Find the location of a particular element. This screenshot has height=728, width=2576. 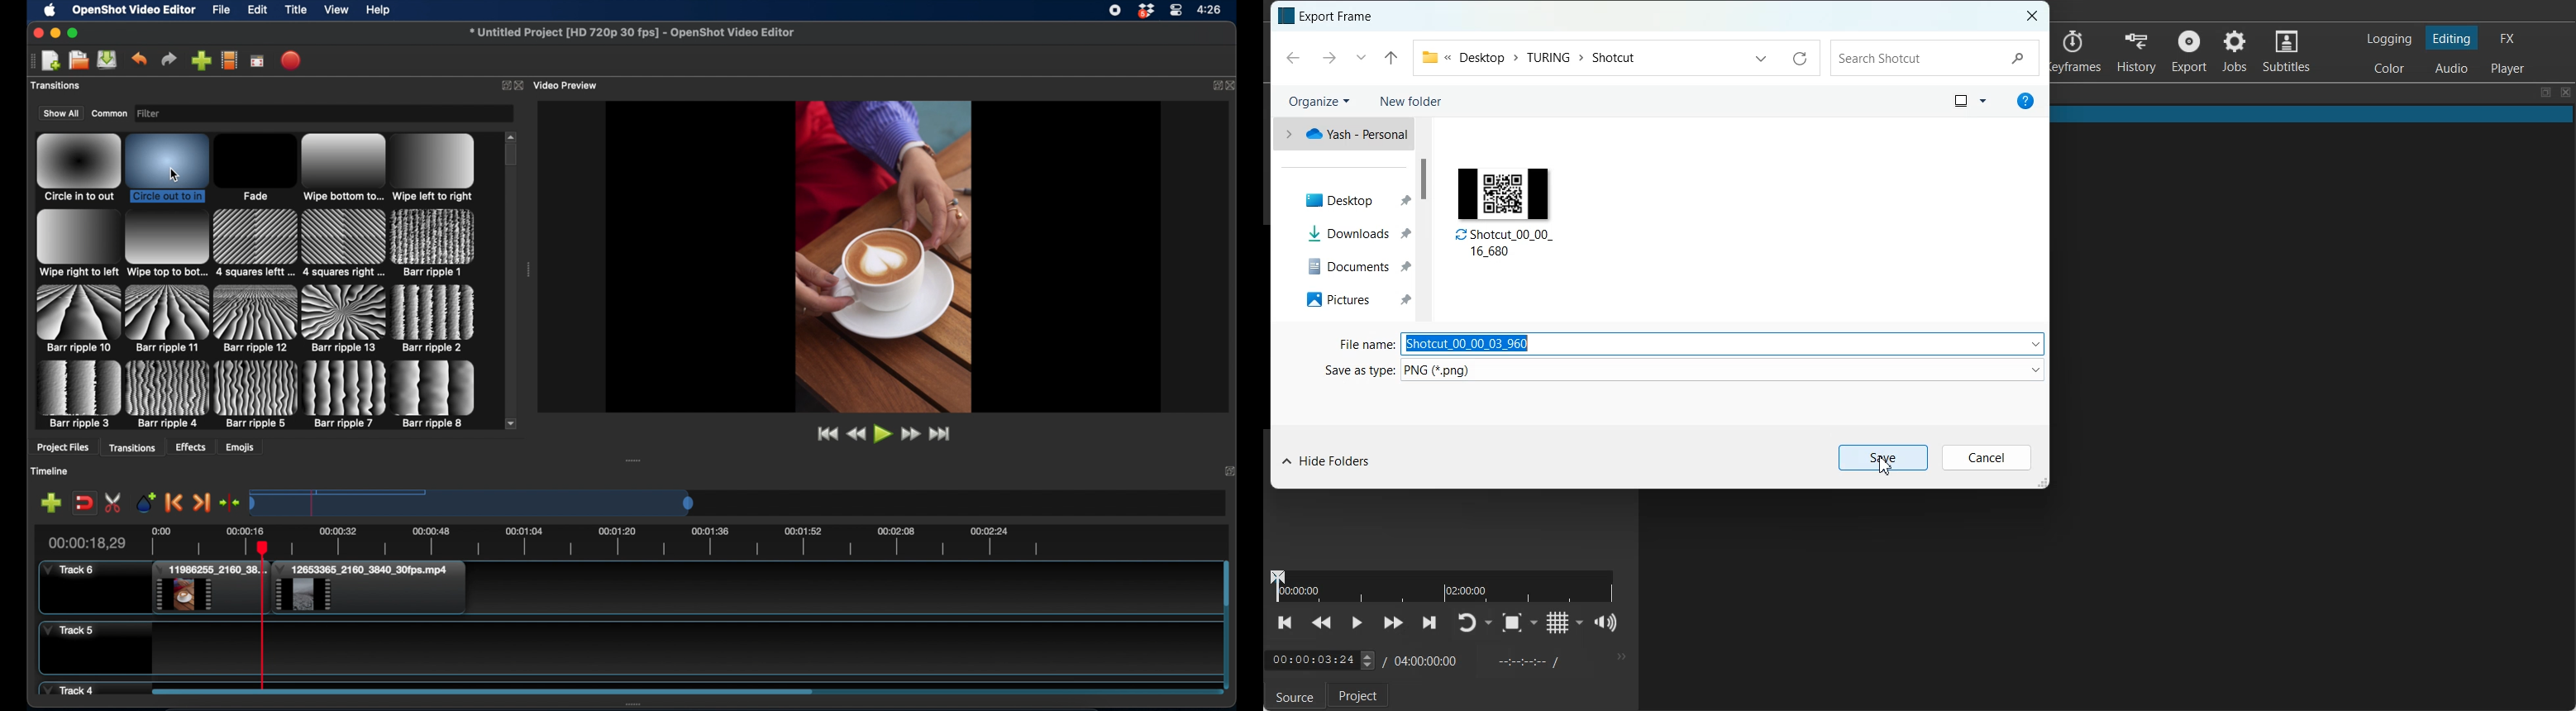

duration is located at coordinates (1444, 585).